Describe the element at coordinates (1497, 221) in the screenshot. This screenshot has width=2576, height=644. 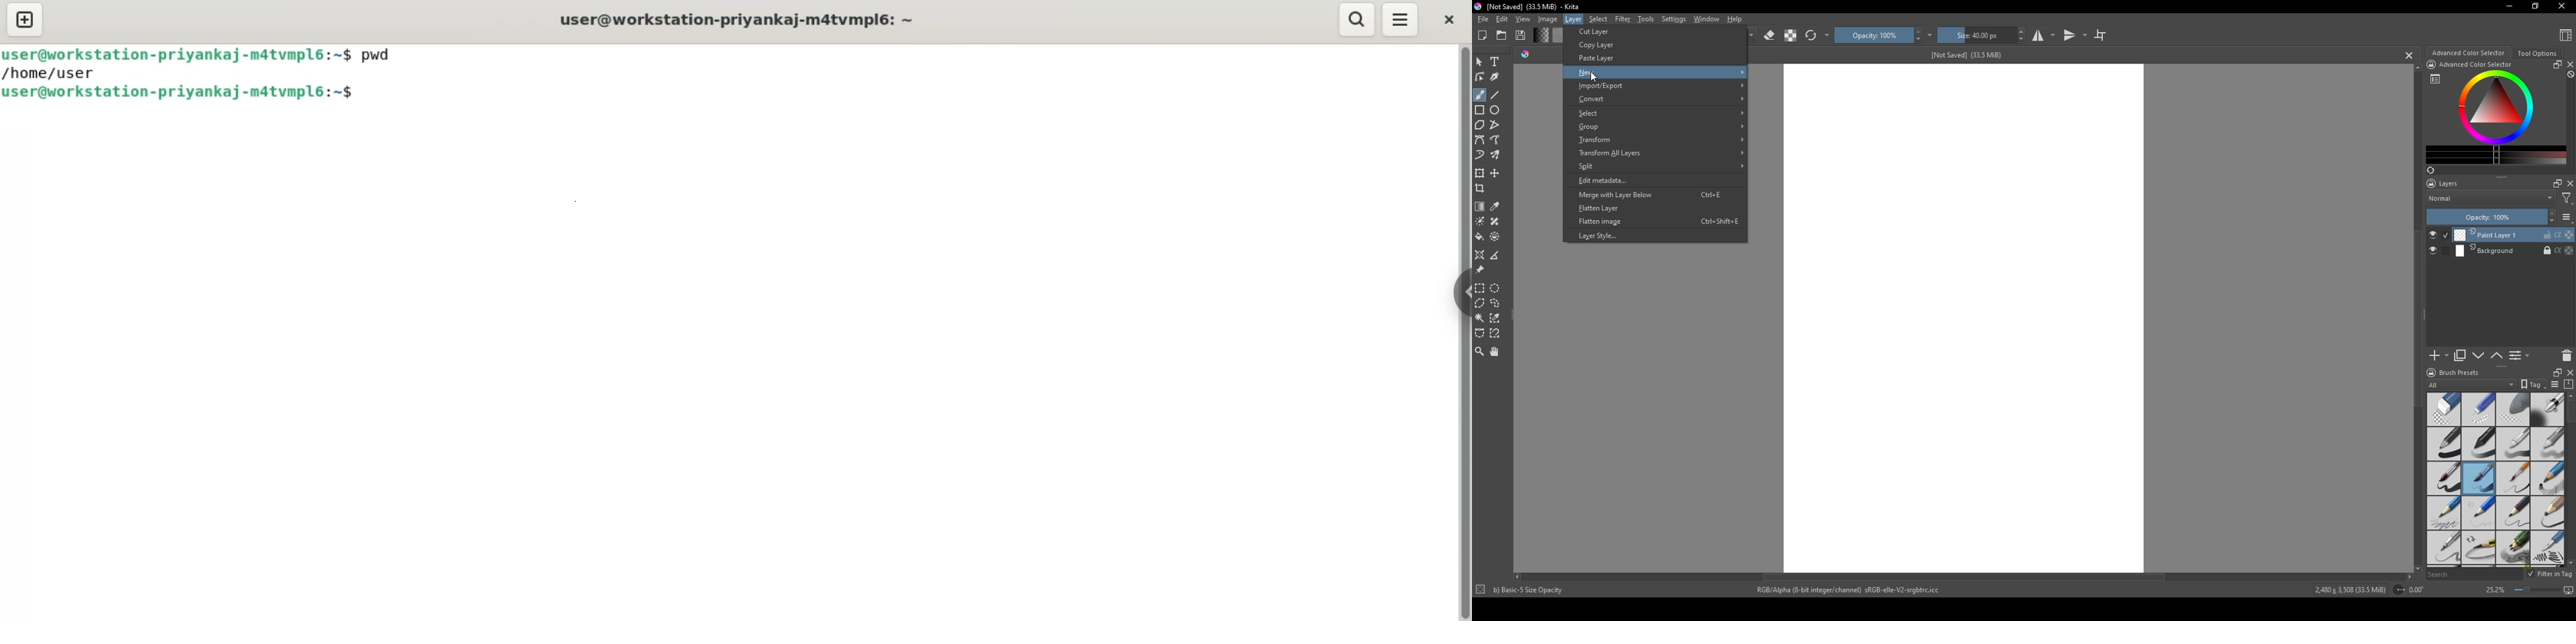
I see `smart patch` at that location.